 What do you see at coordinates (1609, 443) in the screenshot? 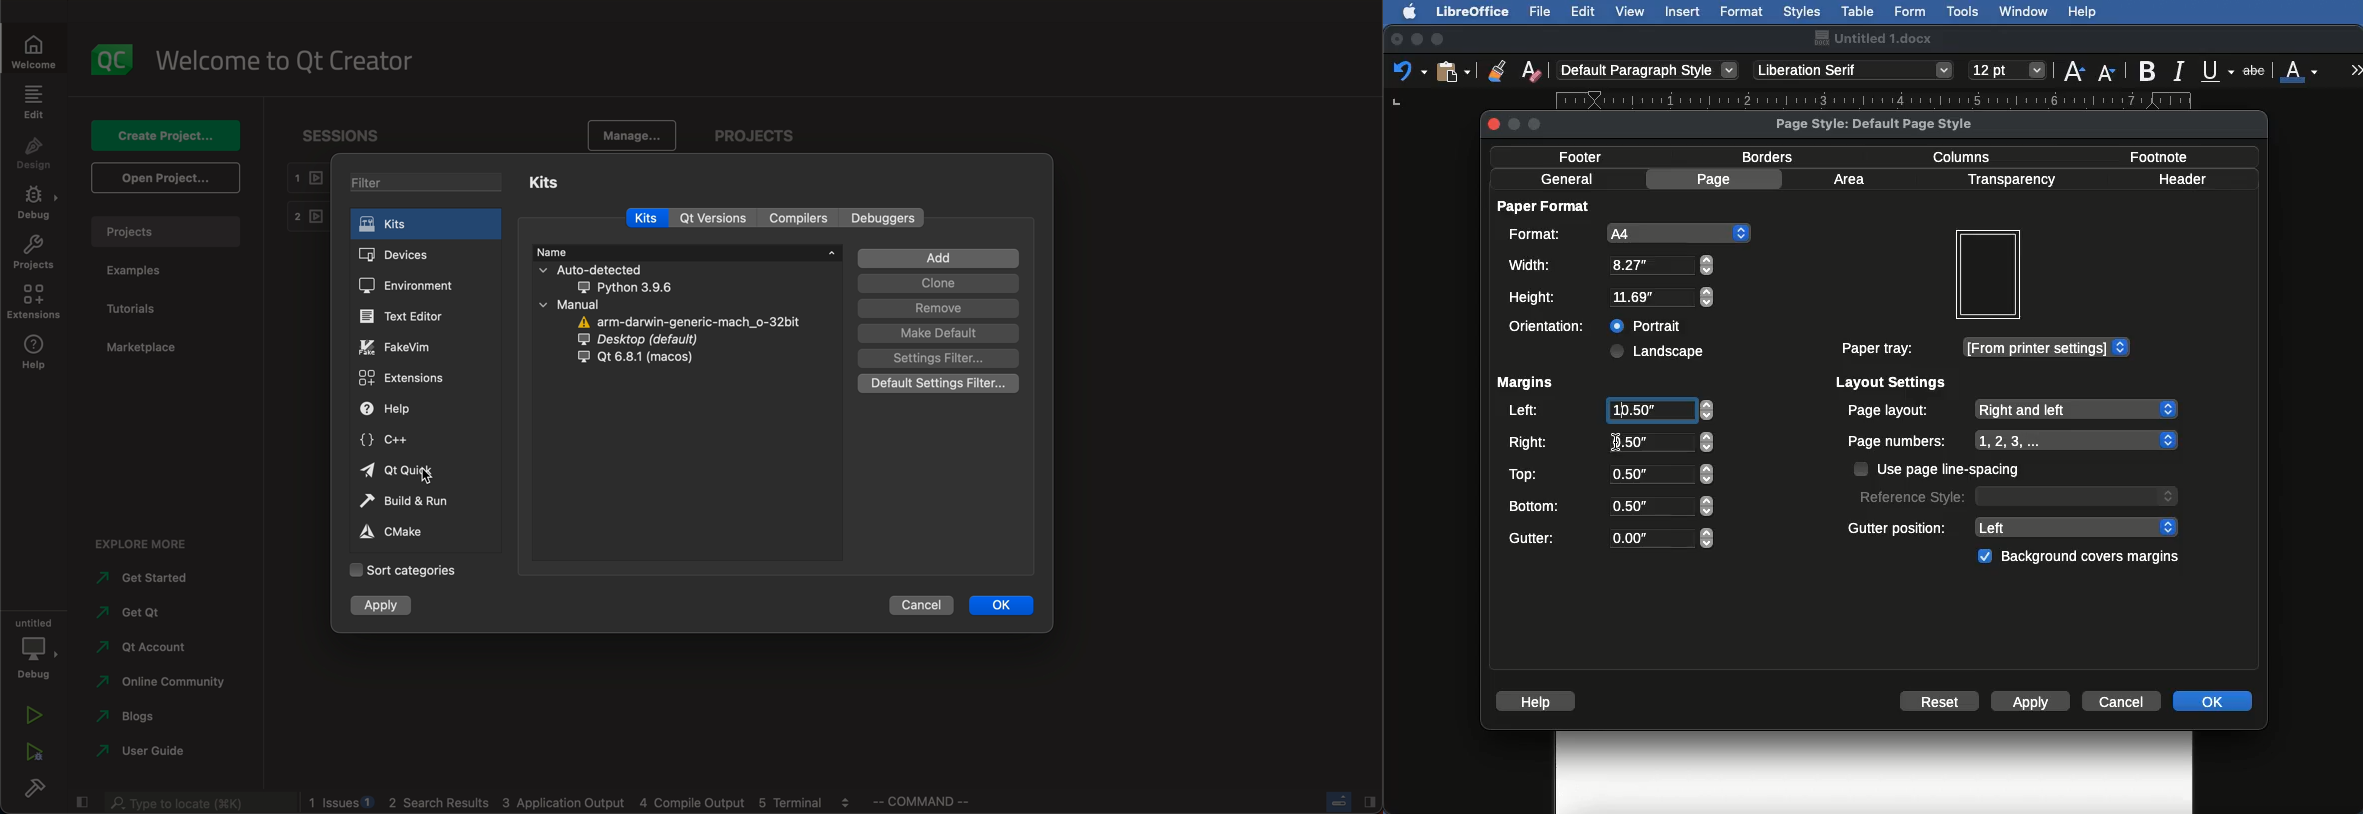
I see `Right` at bounding box center [1609, 443].